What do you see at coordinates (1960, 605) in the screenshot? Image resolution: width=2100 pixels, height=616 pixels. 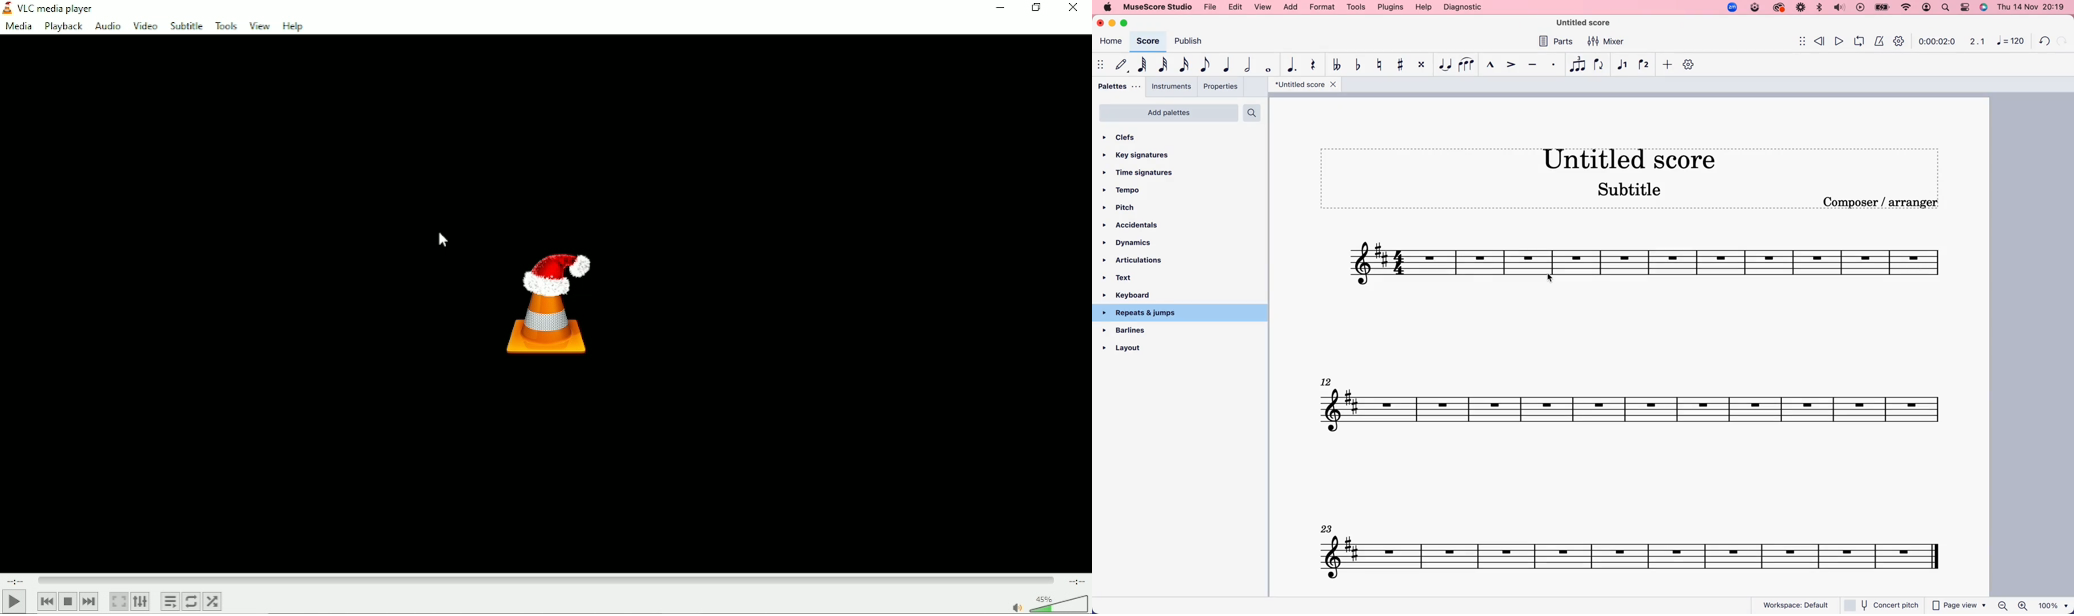 I see `page view` at bounding box center [1960, 605].